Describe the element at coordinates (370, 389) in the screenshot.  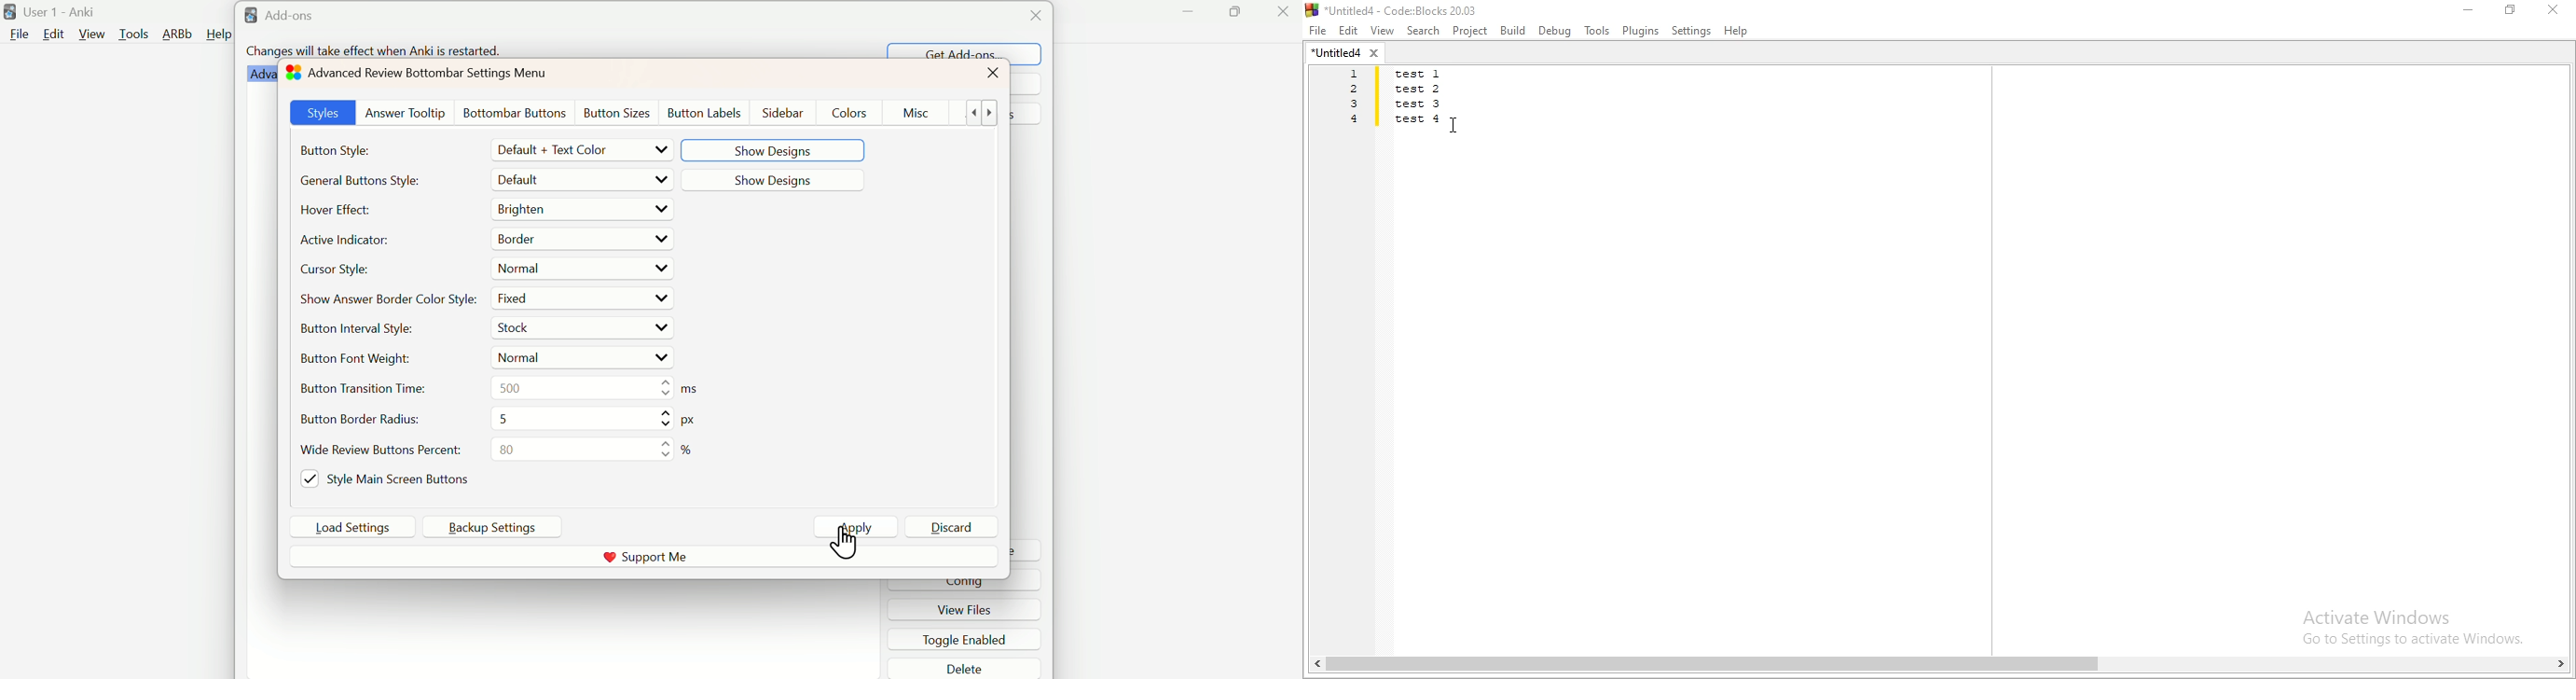
I see `Button Transition Time` at that location.